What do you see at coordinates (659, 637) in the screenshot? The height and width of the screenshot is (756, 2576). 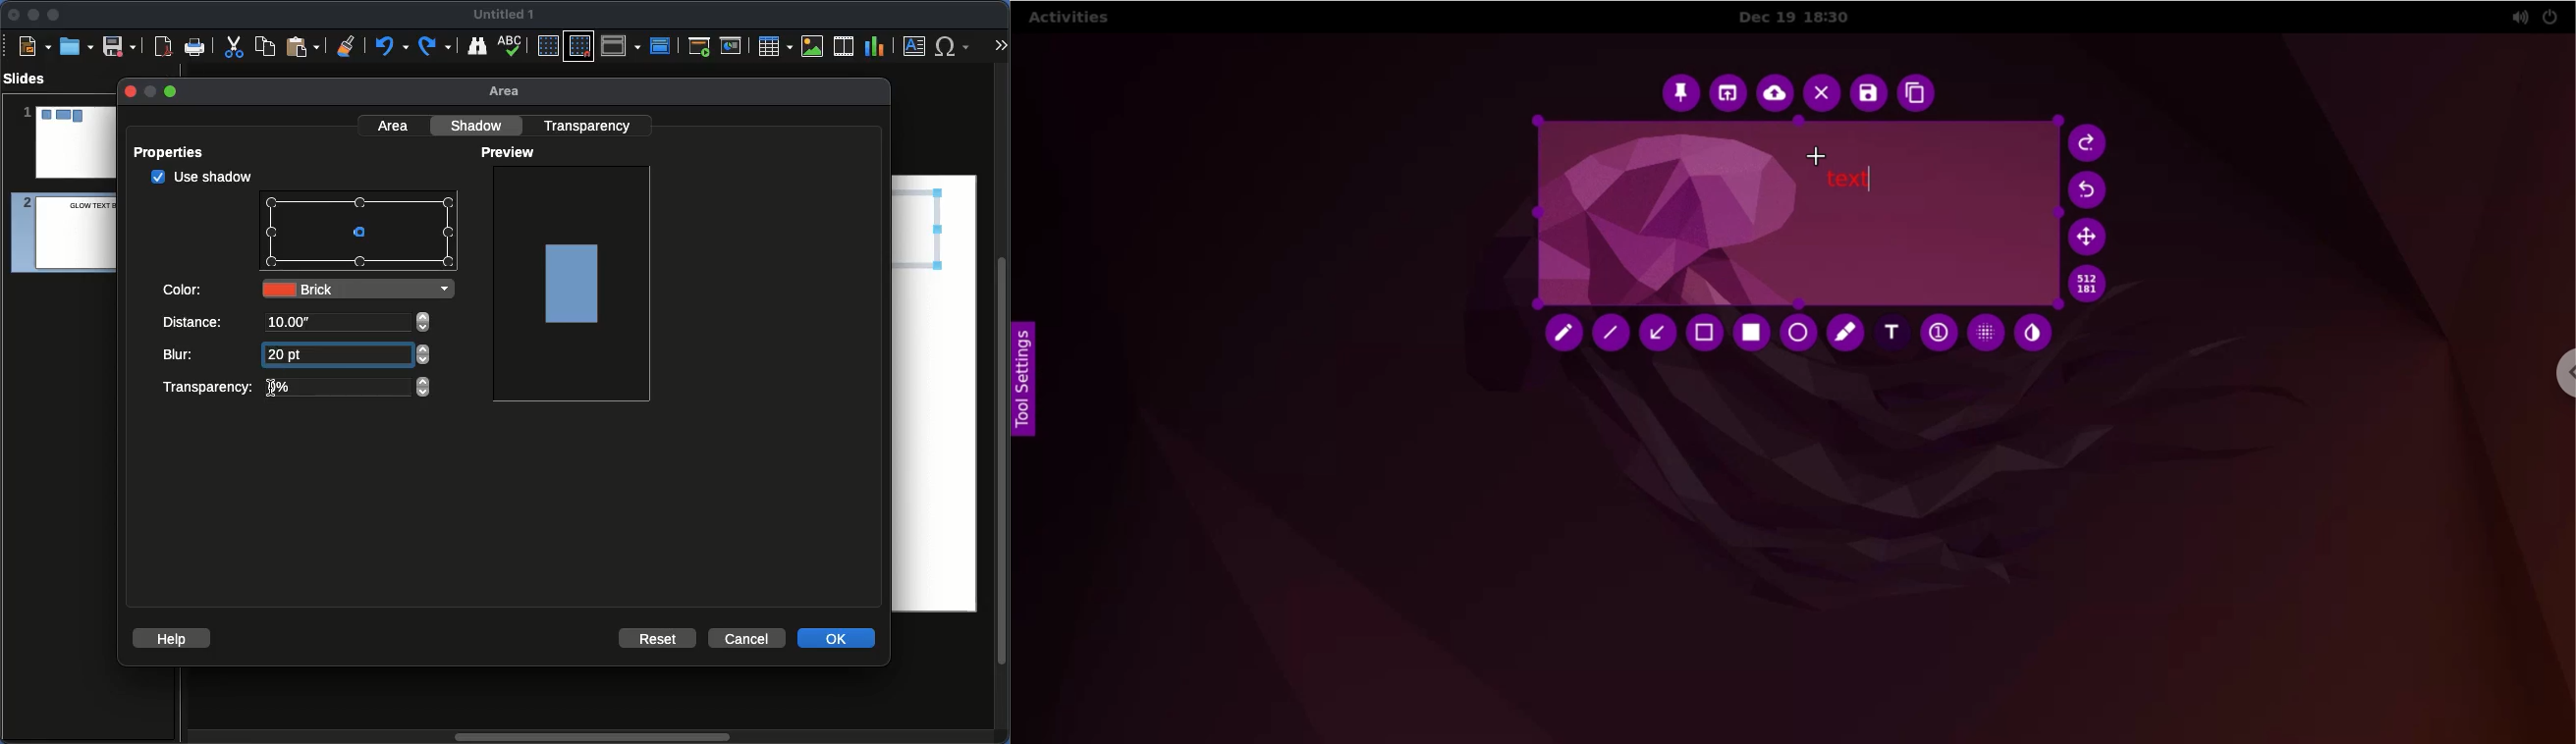 I see `Reset` at bounding box center [659, 637].